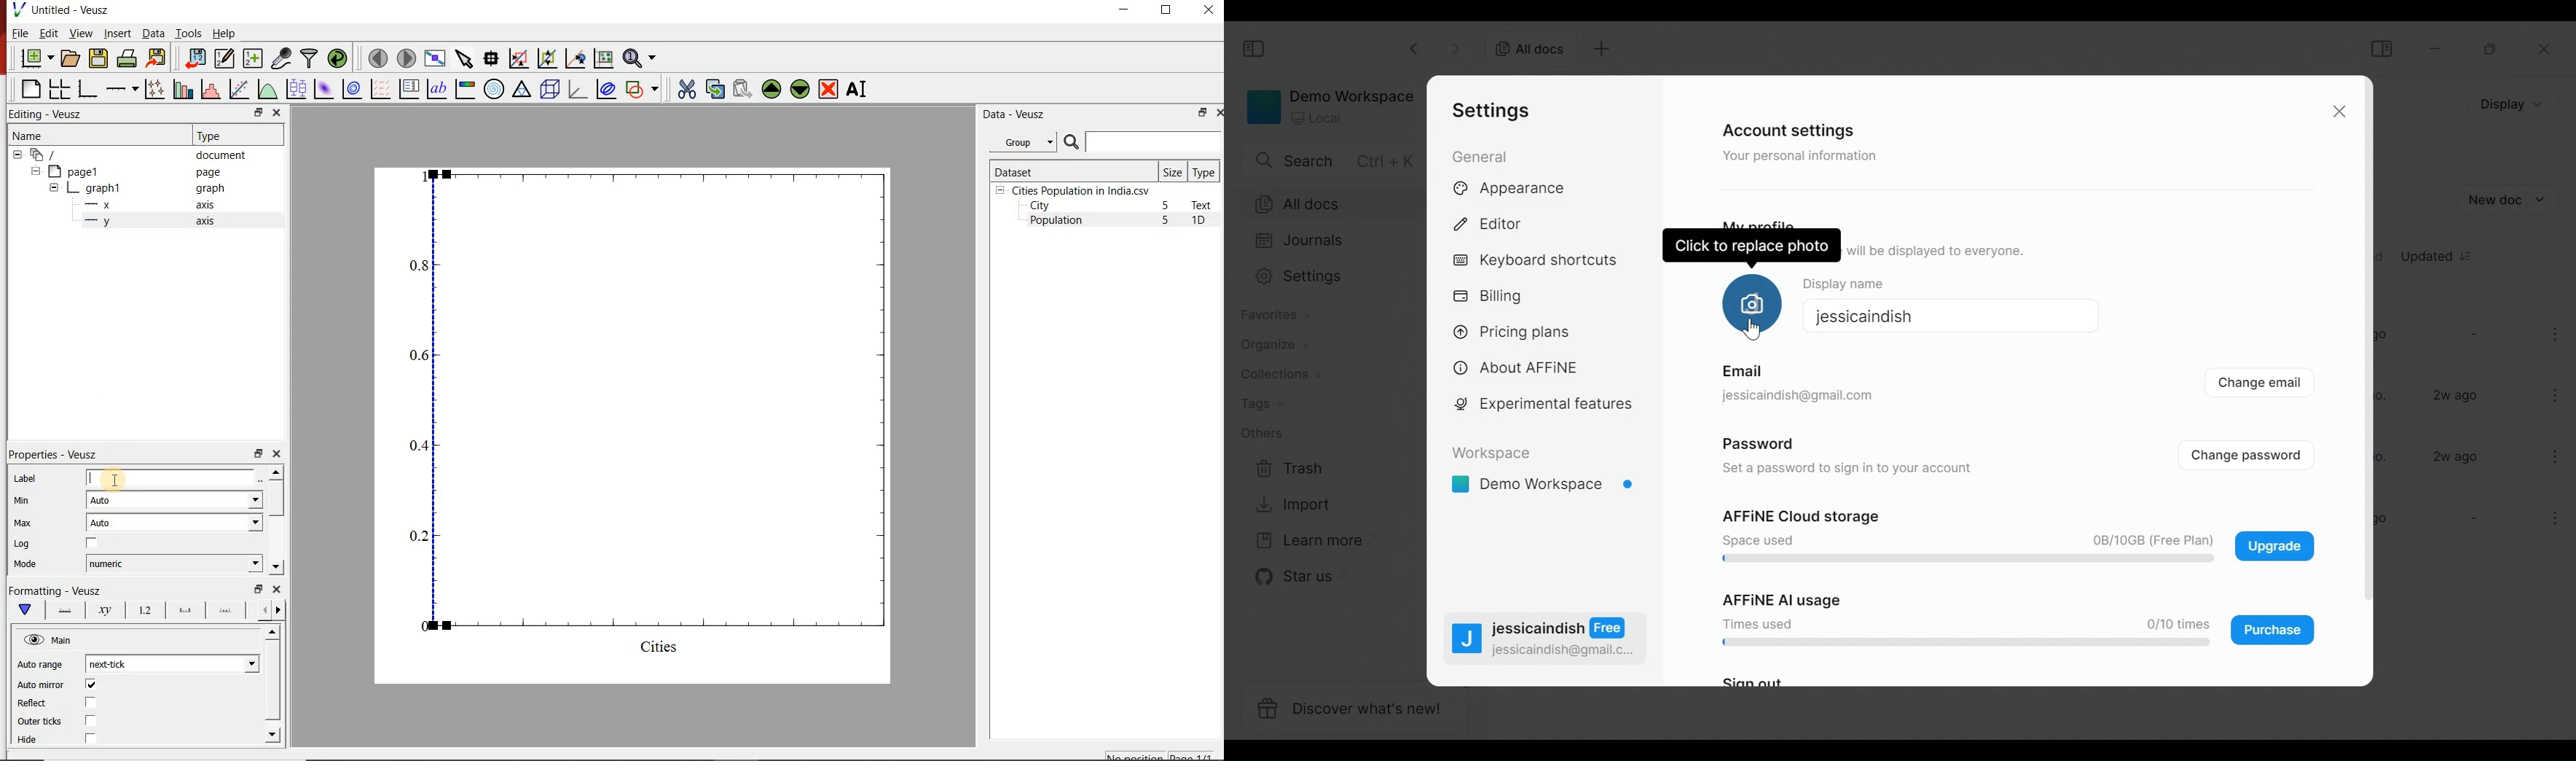 This screenshot has width=2576, height=784. What do you see at coordinates (1750, 302) in the screenshot?
I see `Click to replace photo` at bounding box center [1750, 302].